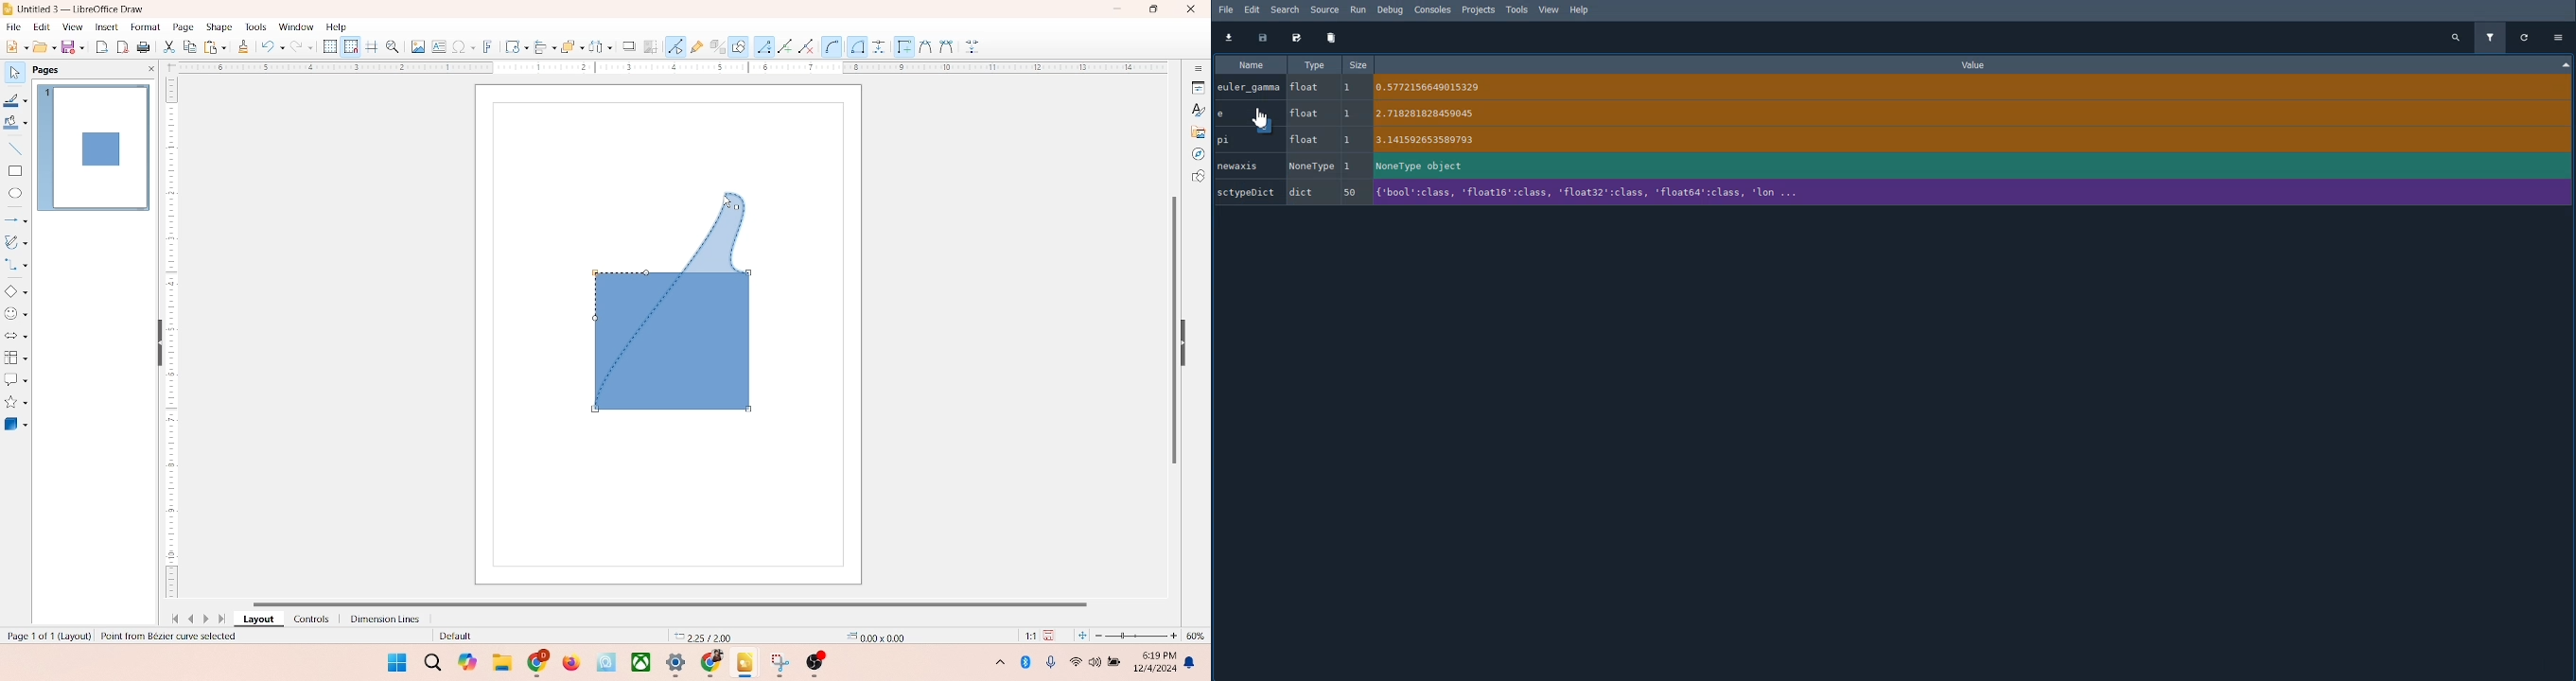 The height and width of the screenshot is (700, 2576). I want to click on last page, so click(223, 620).